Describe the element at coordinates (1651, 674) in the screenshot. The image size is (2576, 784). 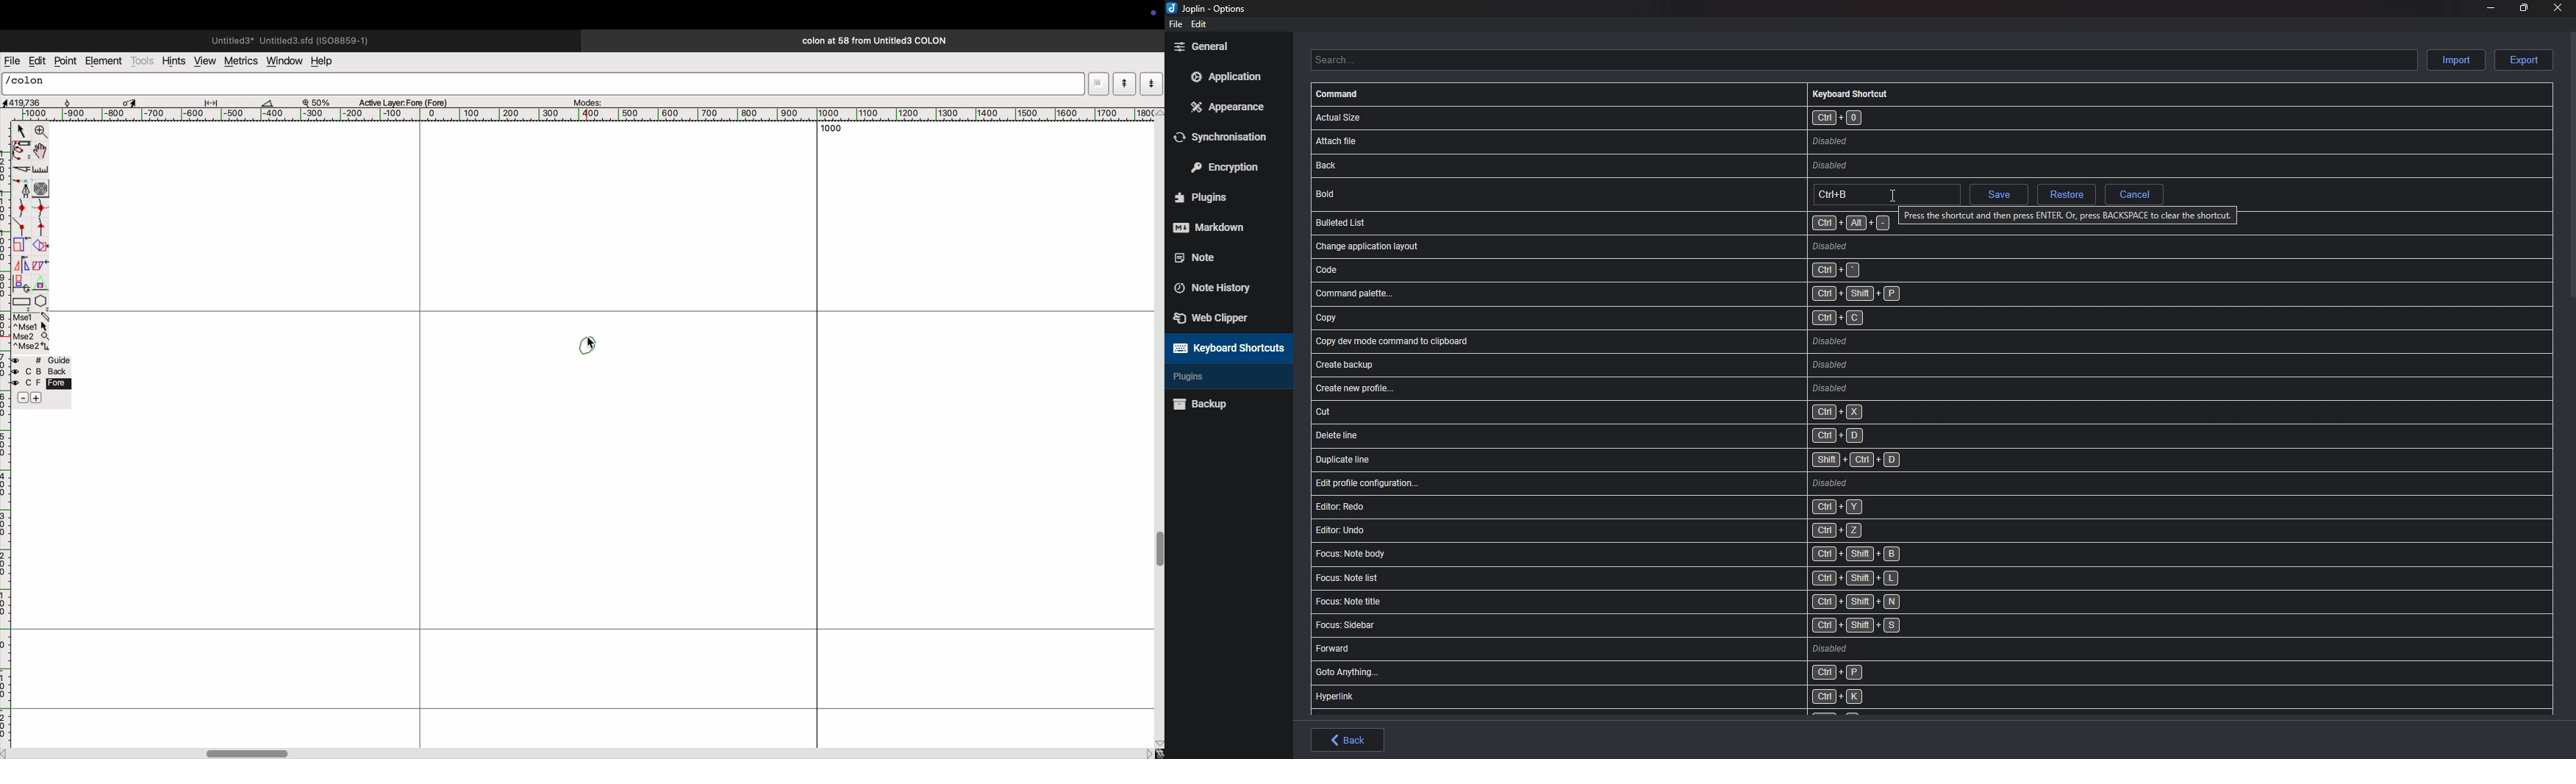
I see `shortcut` at that location.